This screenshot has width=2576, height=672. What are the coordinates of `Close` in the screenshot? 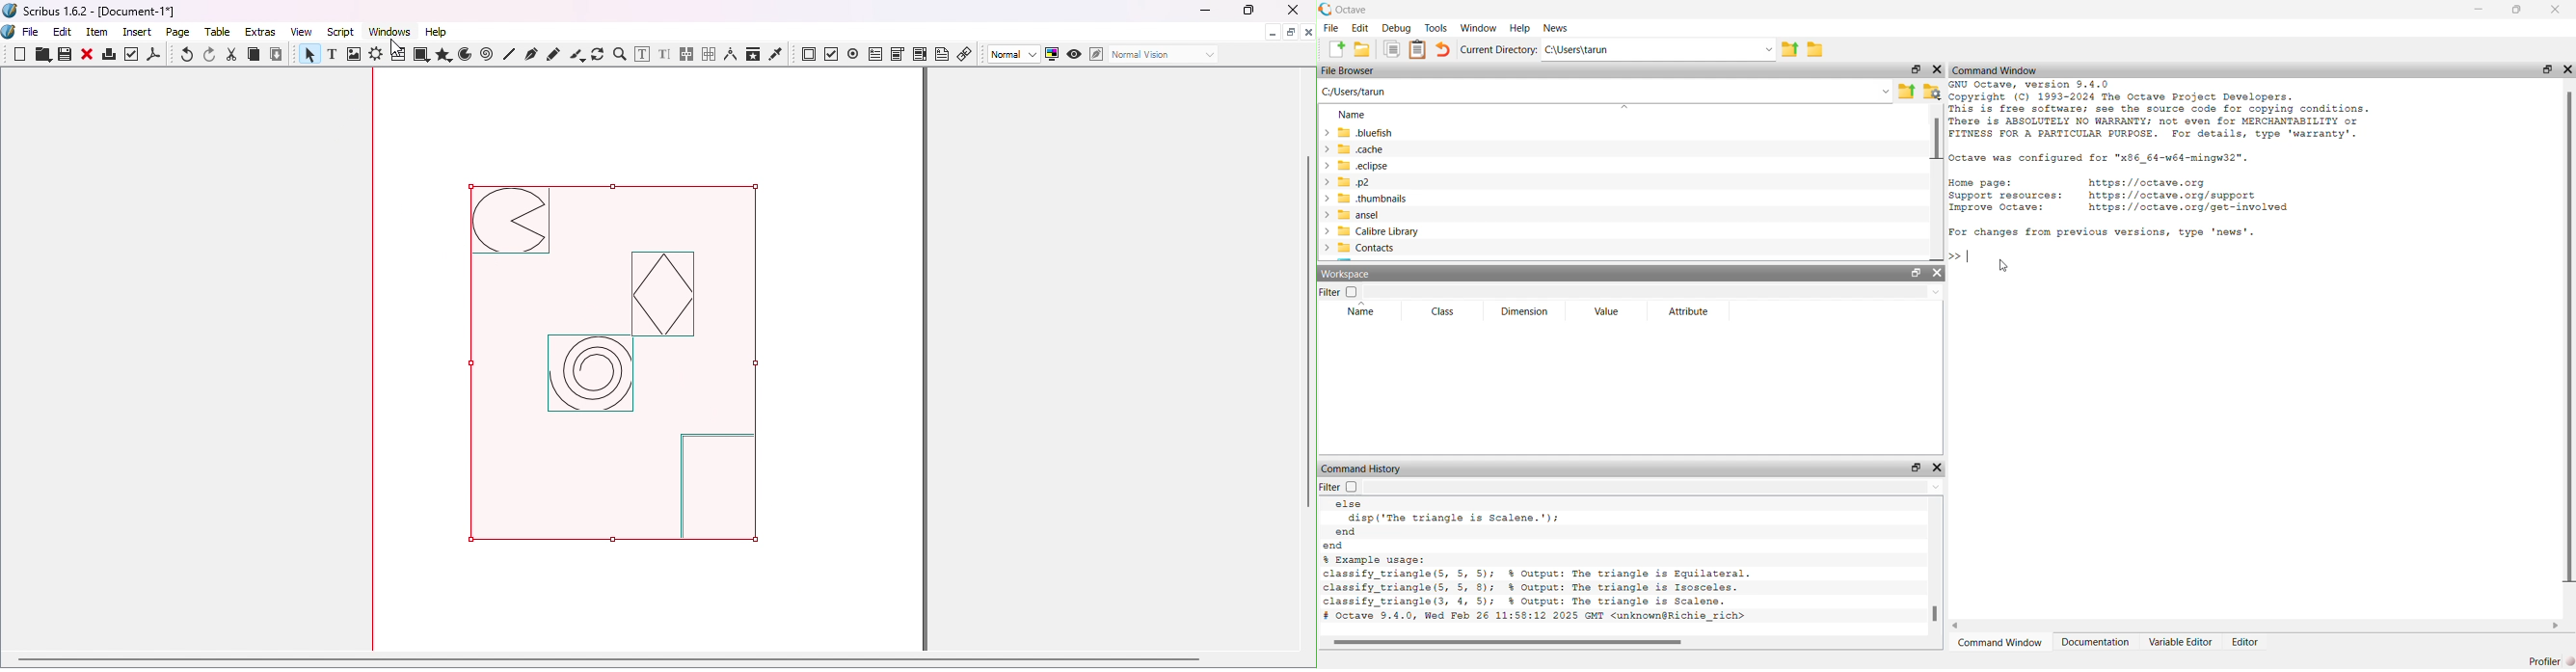 It's located at (1289, 12).